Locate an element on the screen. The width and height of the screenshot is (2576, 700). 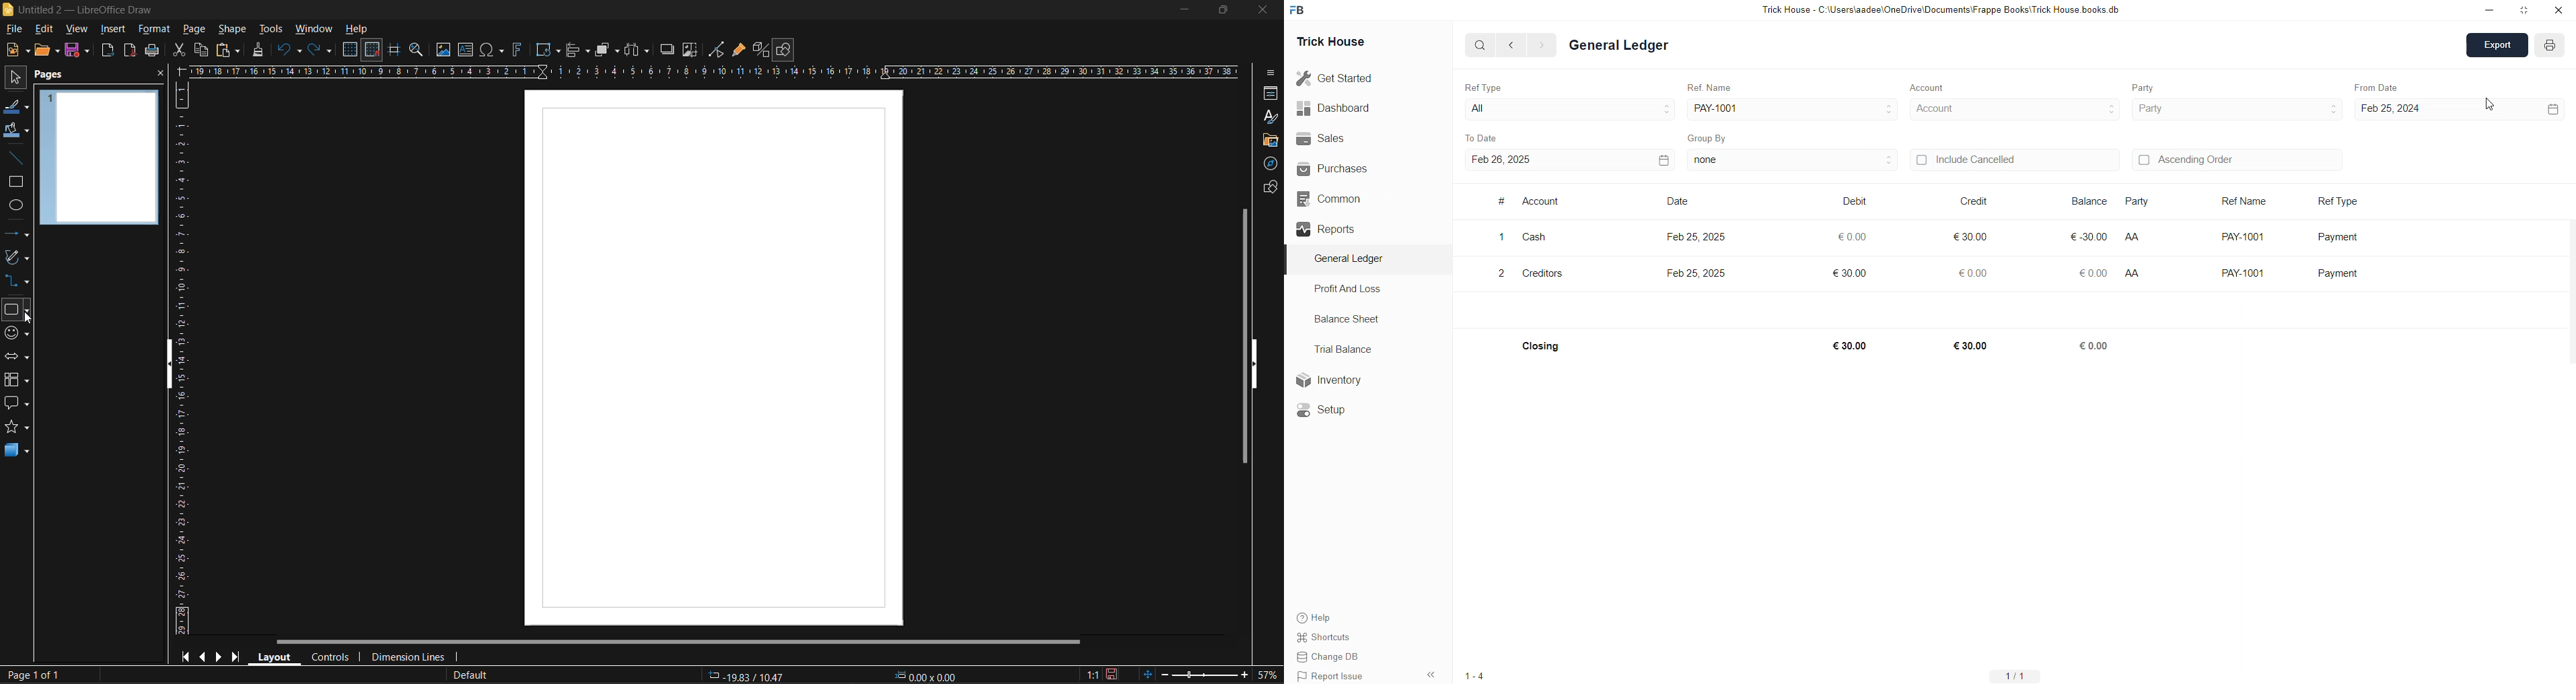
PAY-1001 is located at coordinates (2241, 235).